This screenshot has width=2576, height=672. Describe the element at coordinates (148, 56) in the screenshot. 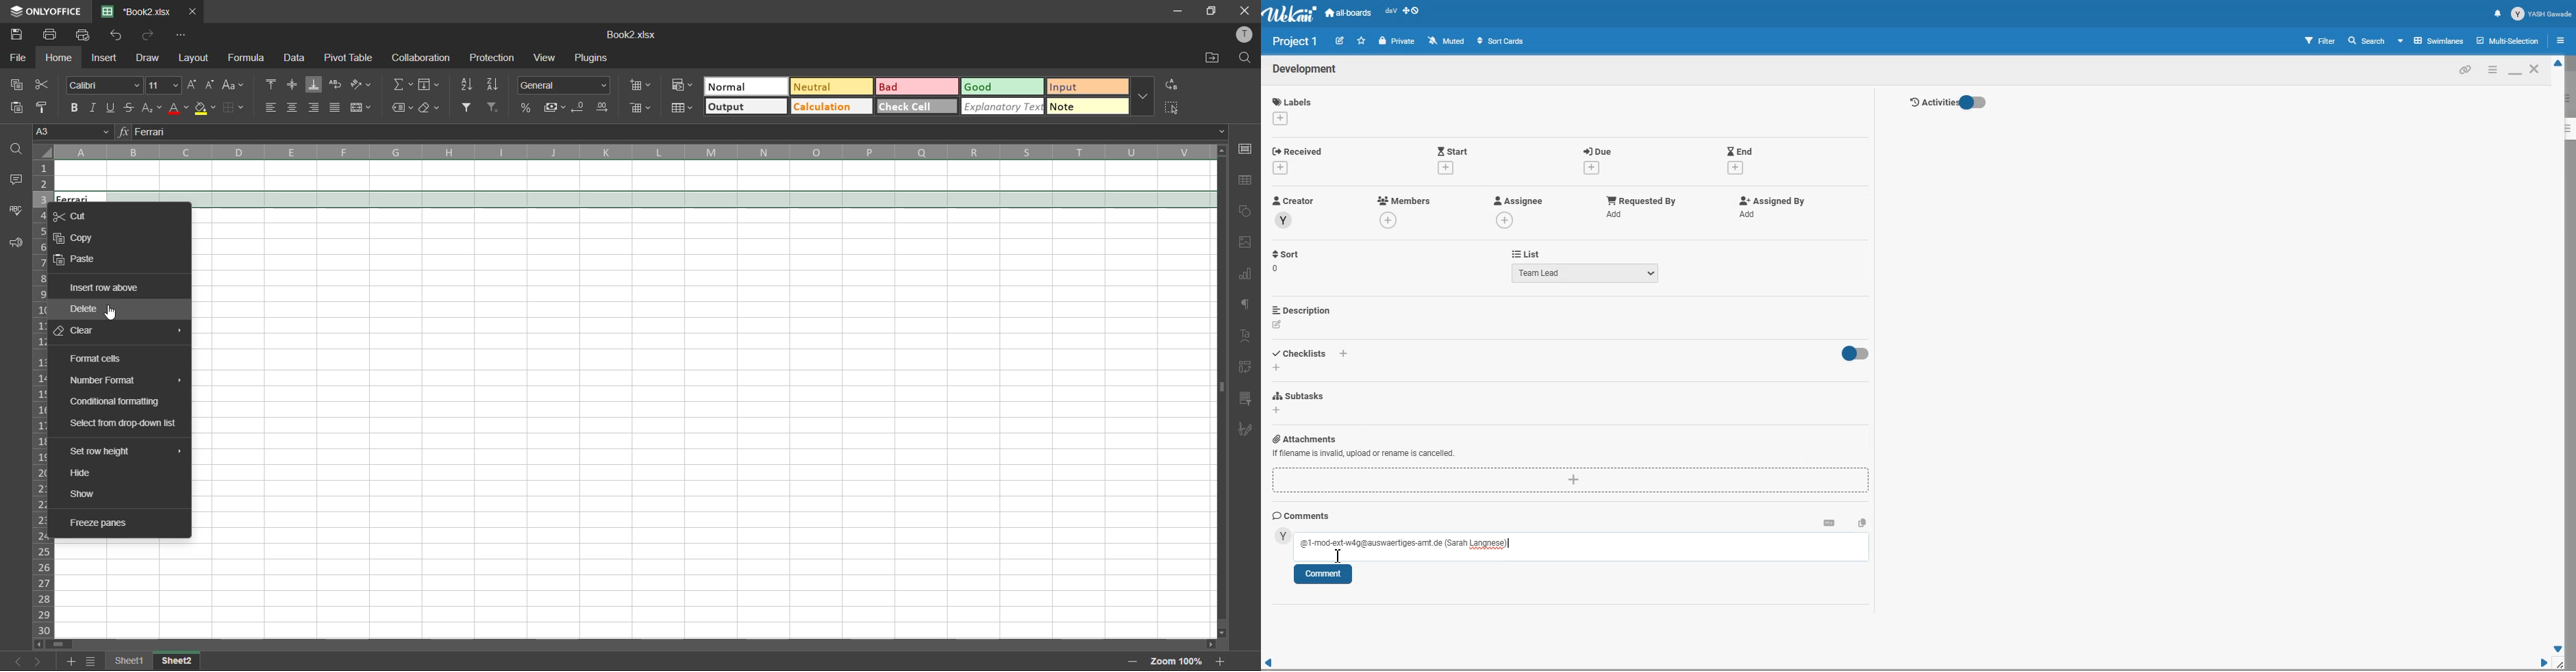

I see `draw` at that location.